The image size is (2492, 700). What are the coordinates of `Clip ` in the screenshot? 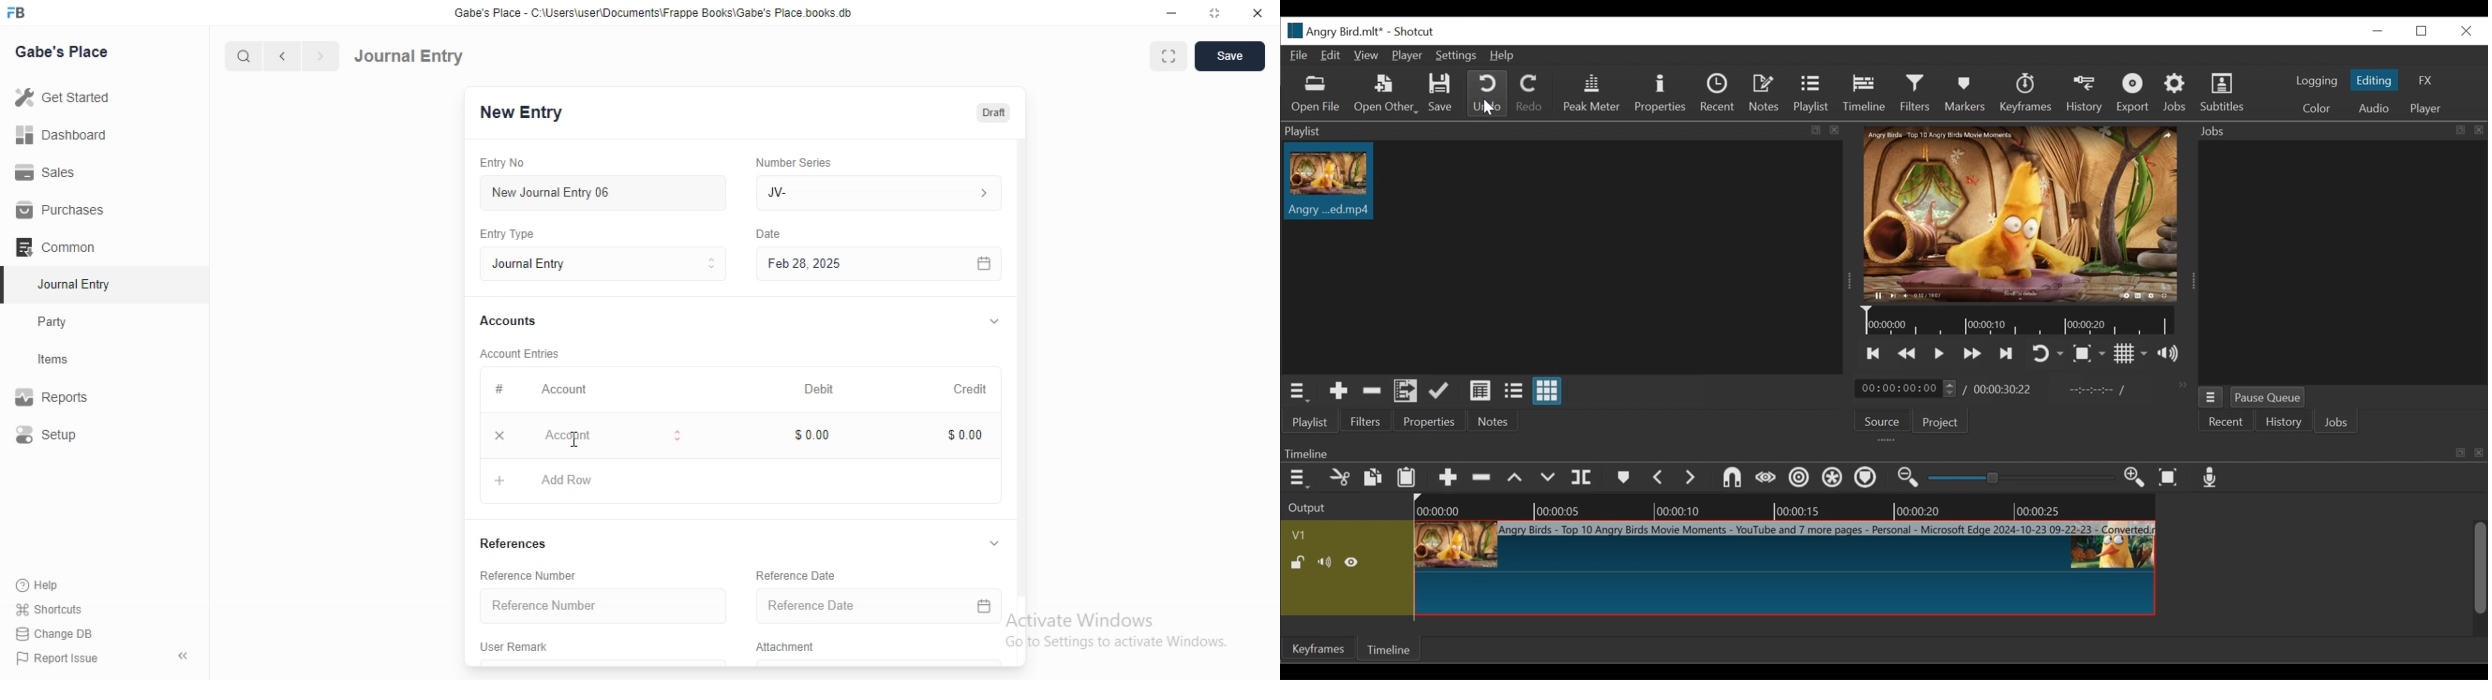 It's located at (1328, 185).